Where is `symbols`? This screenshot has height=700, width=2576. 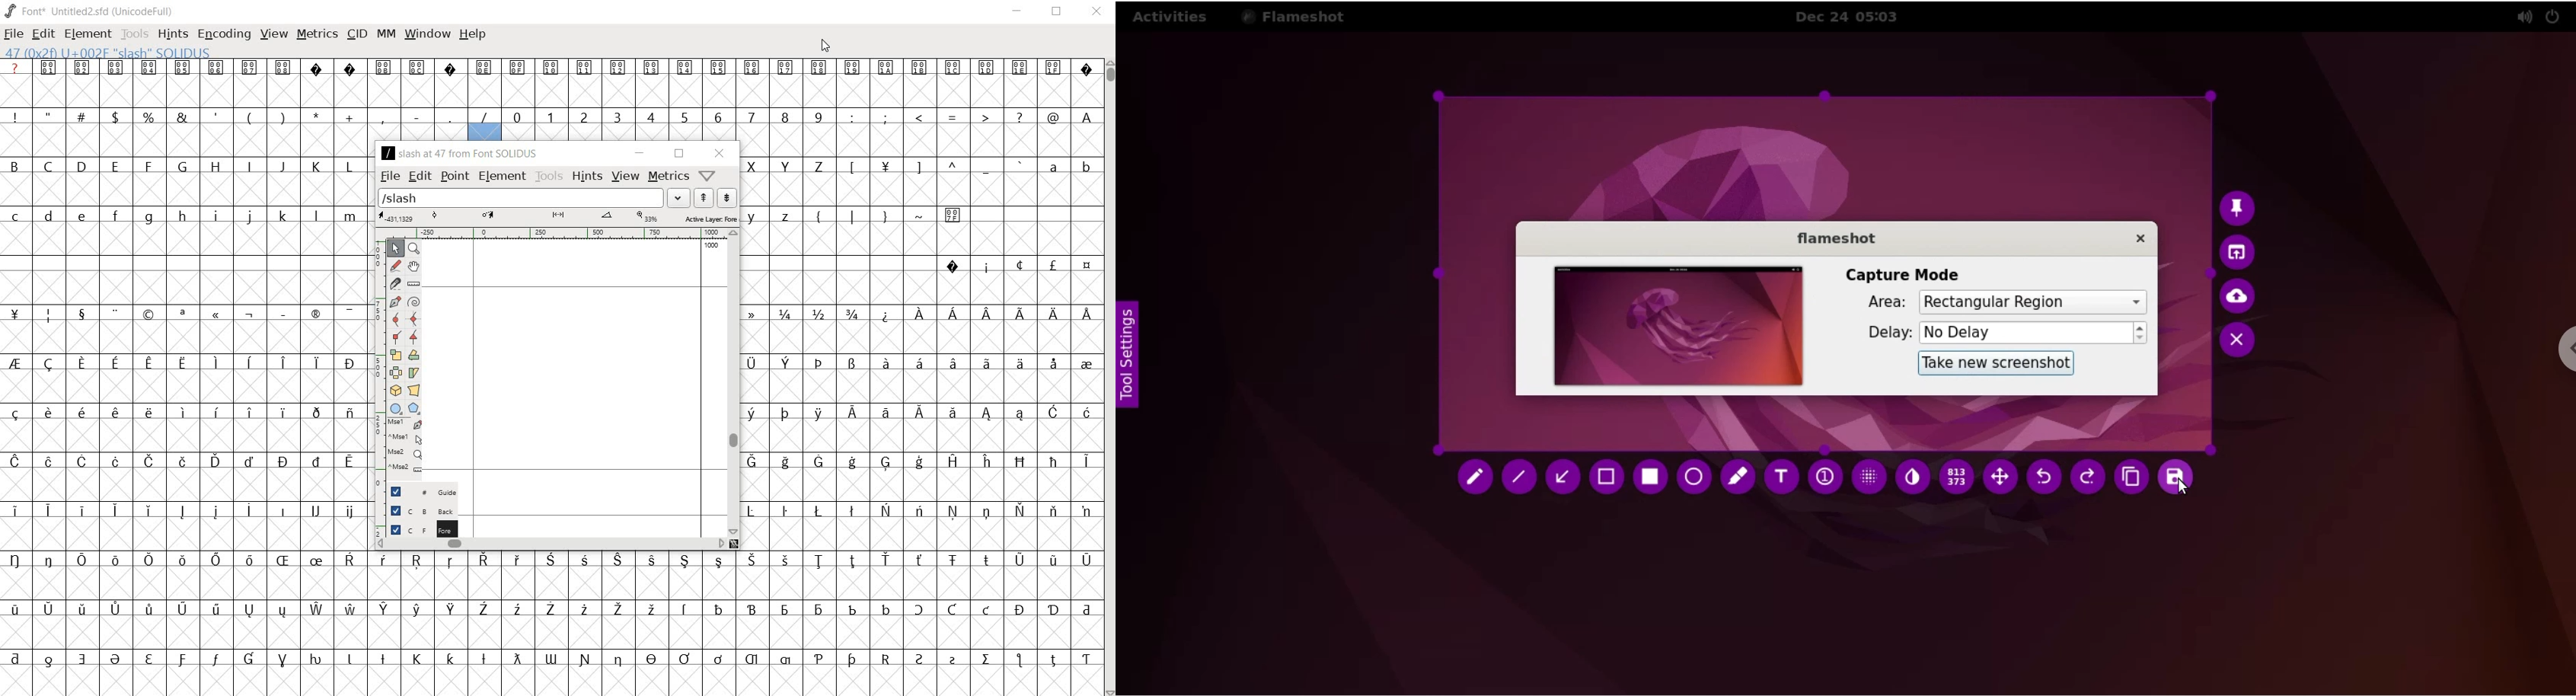
symbols is located at coordinates (887, 214).